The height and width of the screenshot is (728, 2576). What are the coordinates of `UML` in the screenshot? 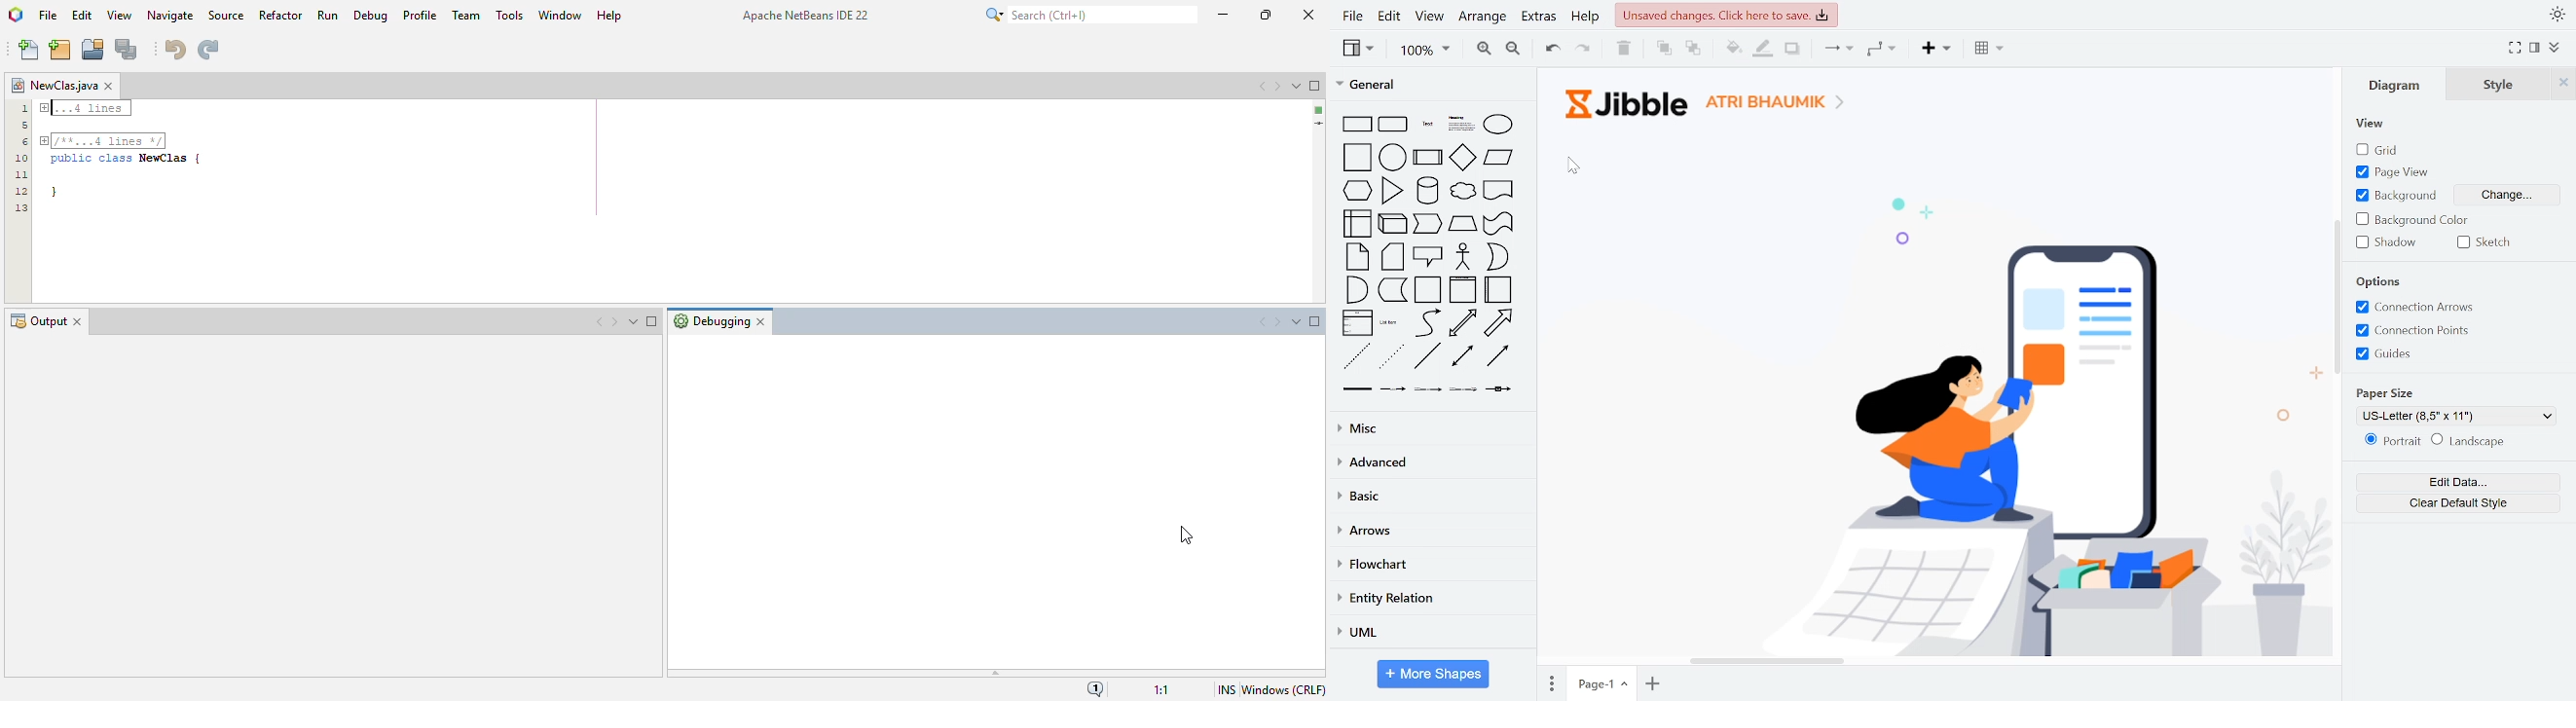 It's located at (1428, 632).